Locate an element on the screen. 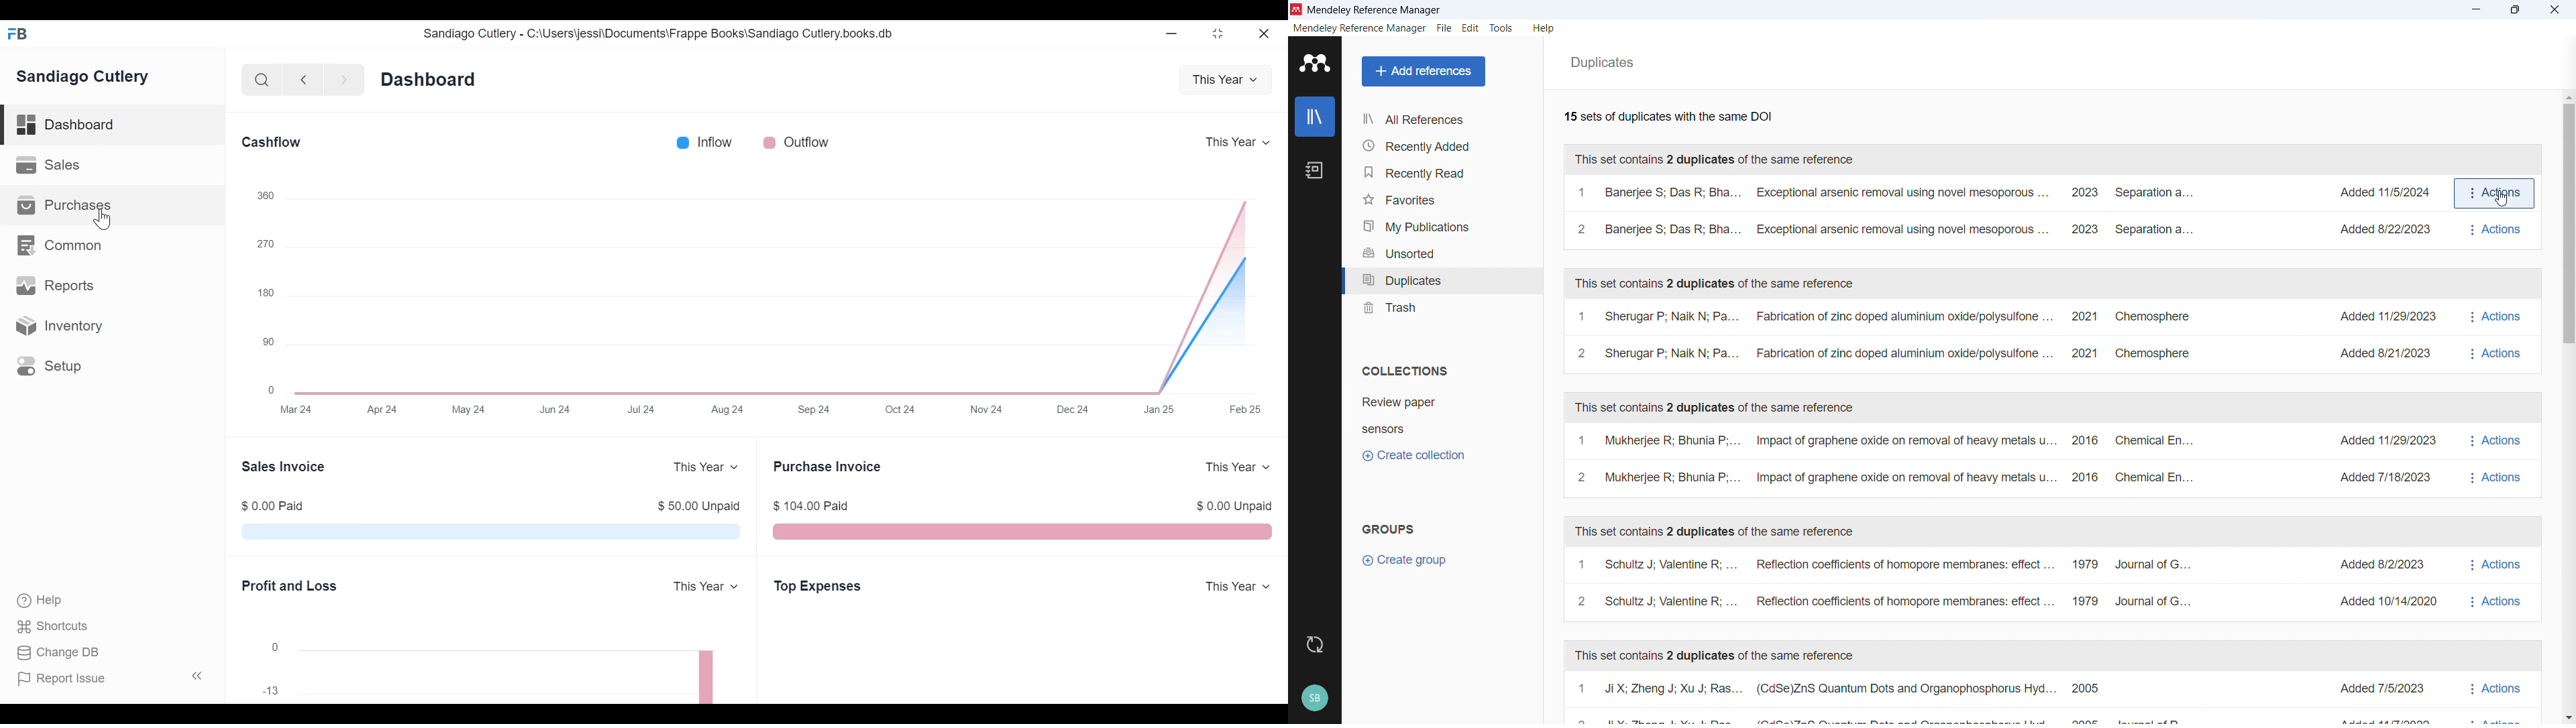 The height and width of the screenshot is (728, 2576). Title  is located at coordinates (1376, 11).